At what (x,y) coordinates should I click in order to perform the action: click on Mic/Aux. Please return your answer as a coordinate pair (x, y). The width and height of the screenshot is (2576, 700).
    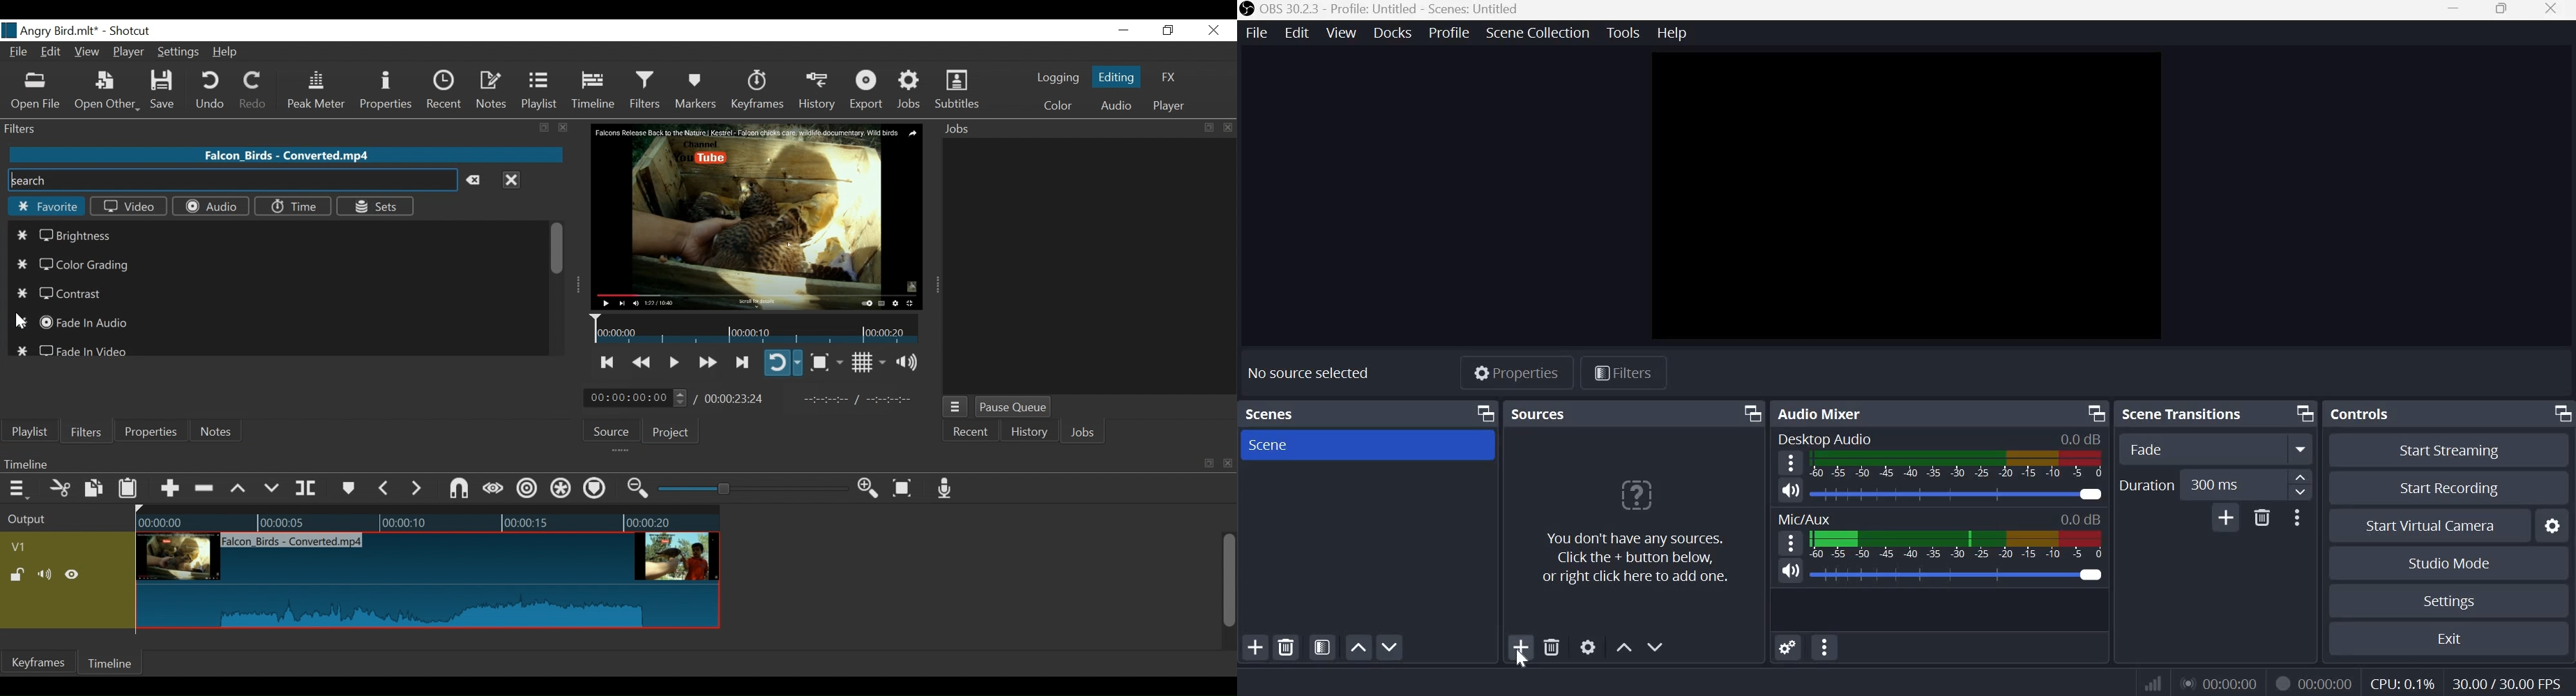
    Looking at the image, I should click on (1805, 518).